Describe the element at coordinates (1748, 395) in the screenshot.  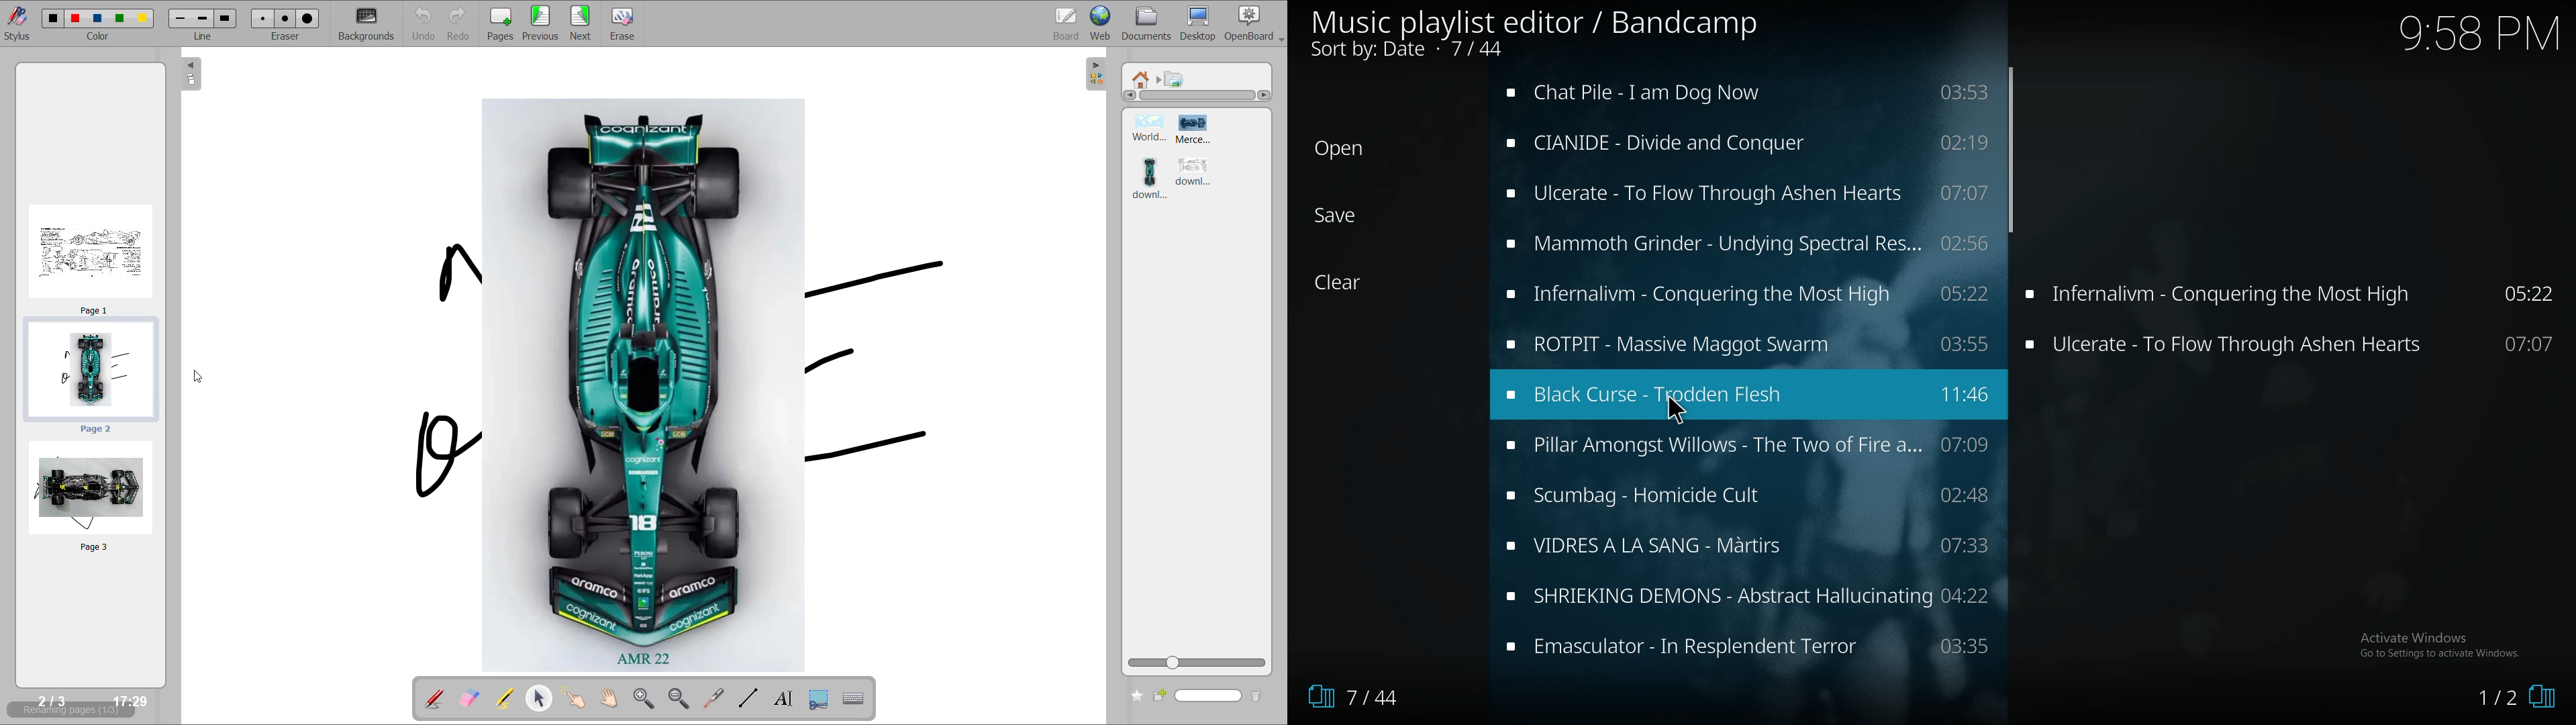
I see `music` at that location.